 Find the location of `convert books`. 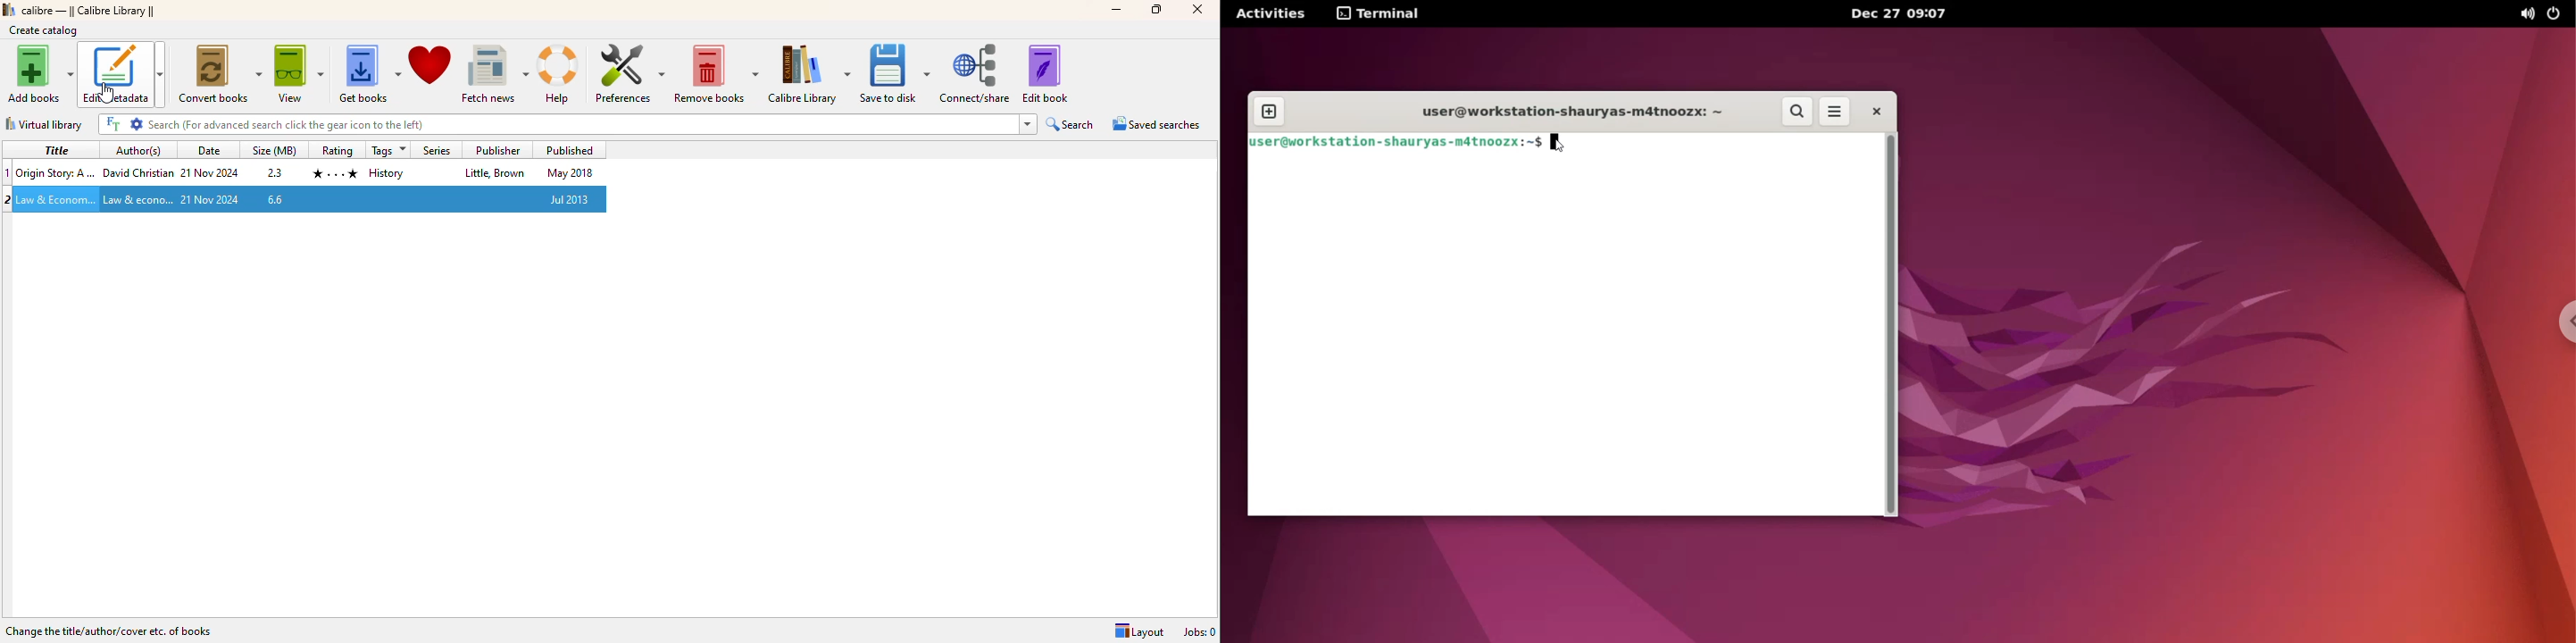

convert books is located at coordinates (220, 73).